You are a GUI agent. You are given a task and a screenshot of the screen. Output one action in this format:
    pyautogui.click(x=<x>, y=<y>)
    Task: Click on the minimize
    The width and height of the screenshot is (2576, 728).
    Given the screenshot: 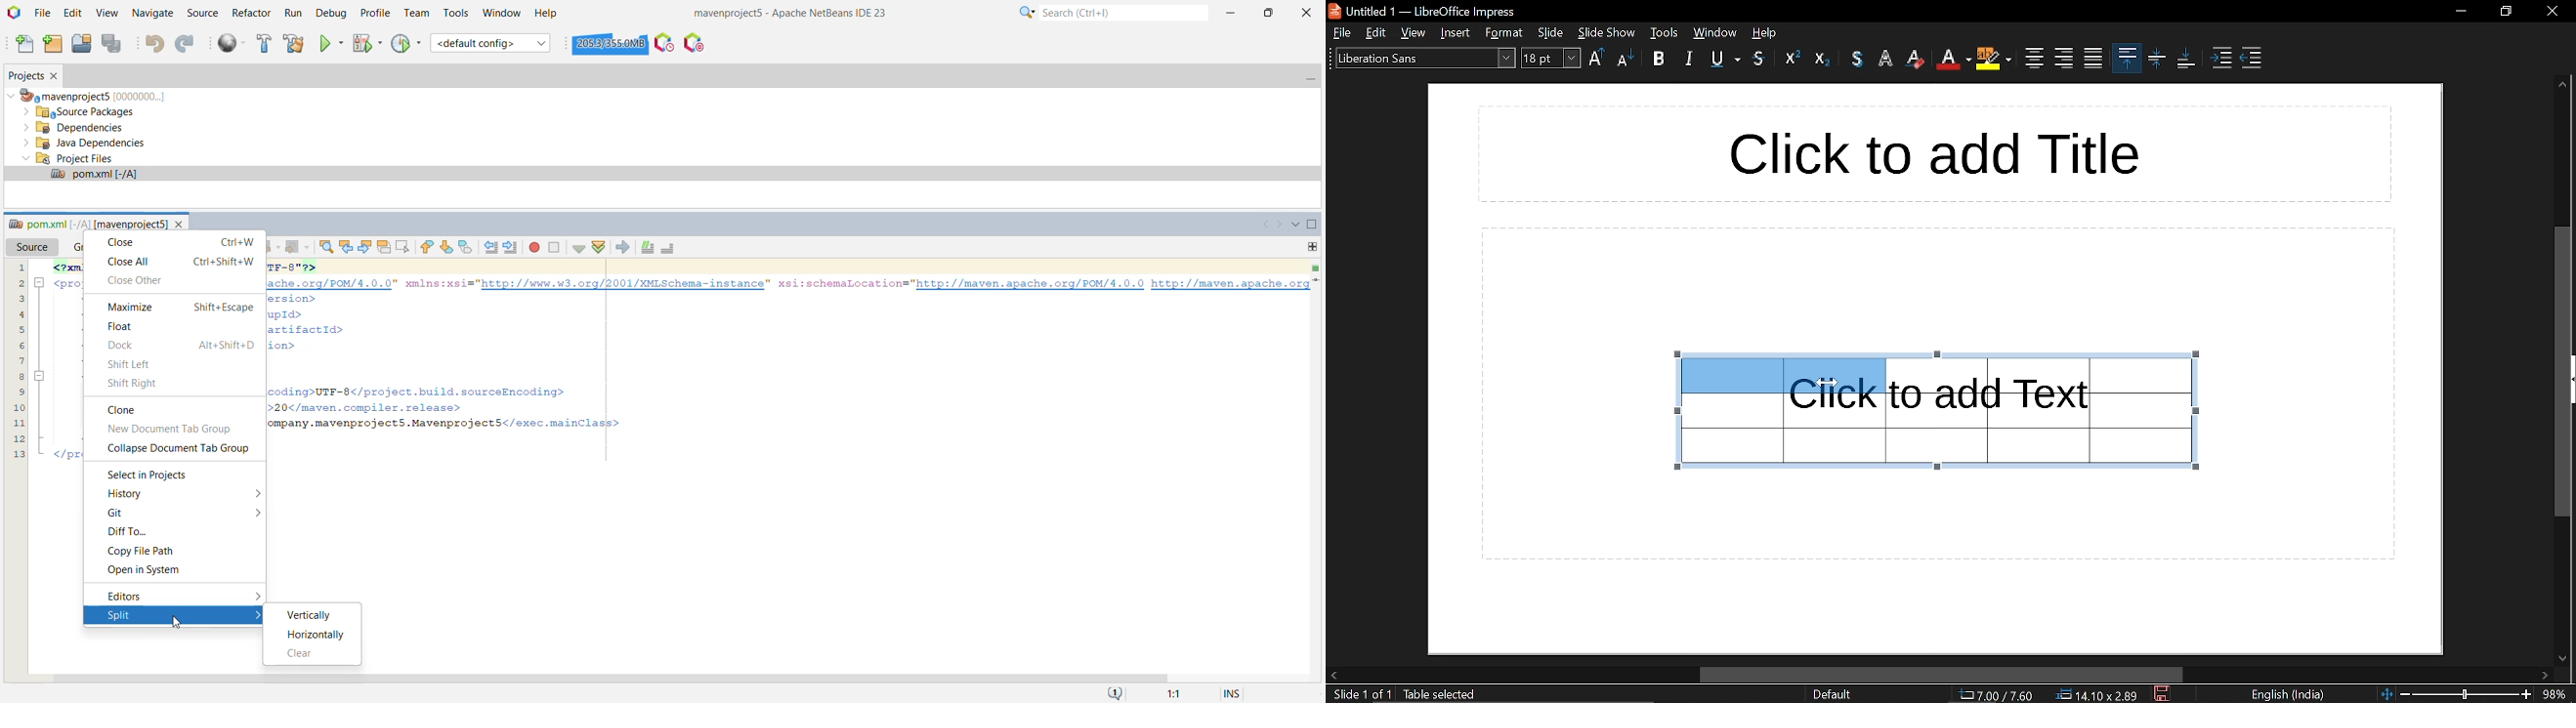 What is the action you would take?
    pyautogui.click(x=2461, y=11)
    